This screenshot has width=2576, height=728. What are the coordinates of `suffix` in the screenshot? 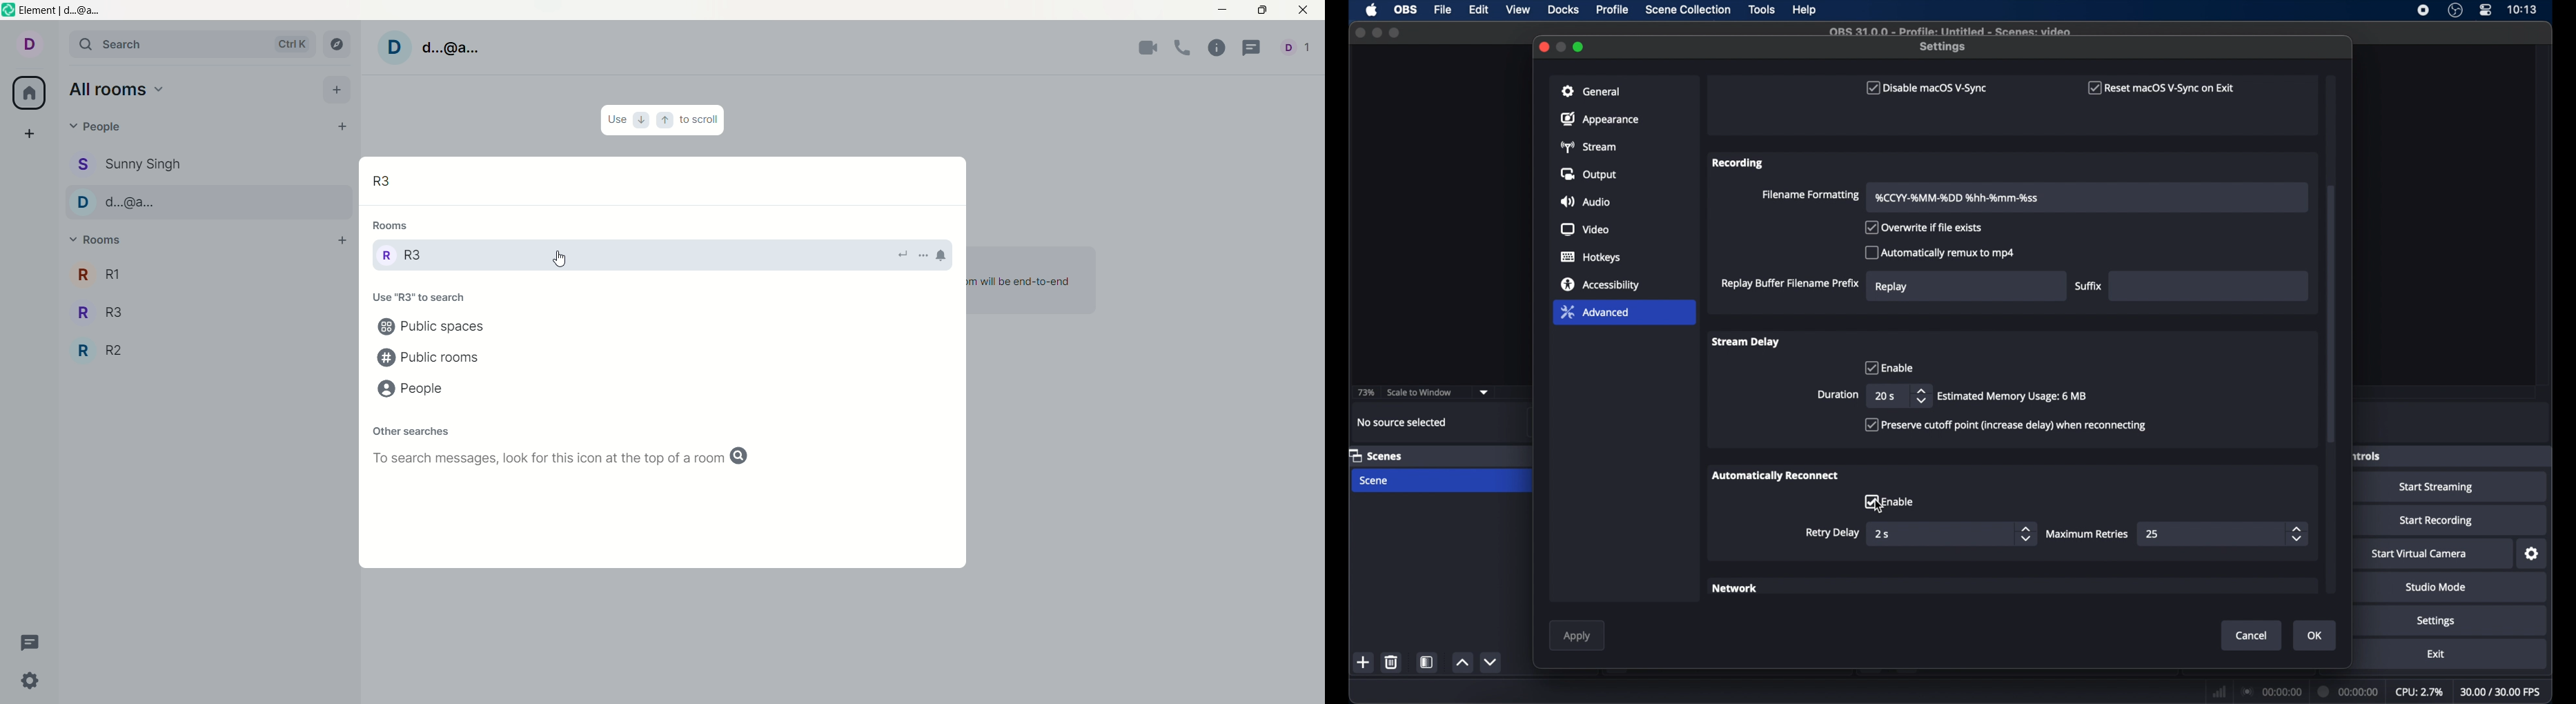 It's located at (2089, 286).